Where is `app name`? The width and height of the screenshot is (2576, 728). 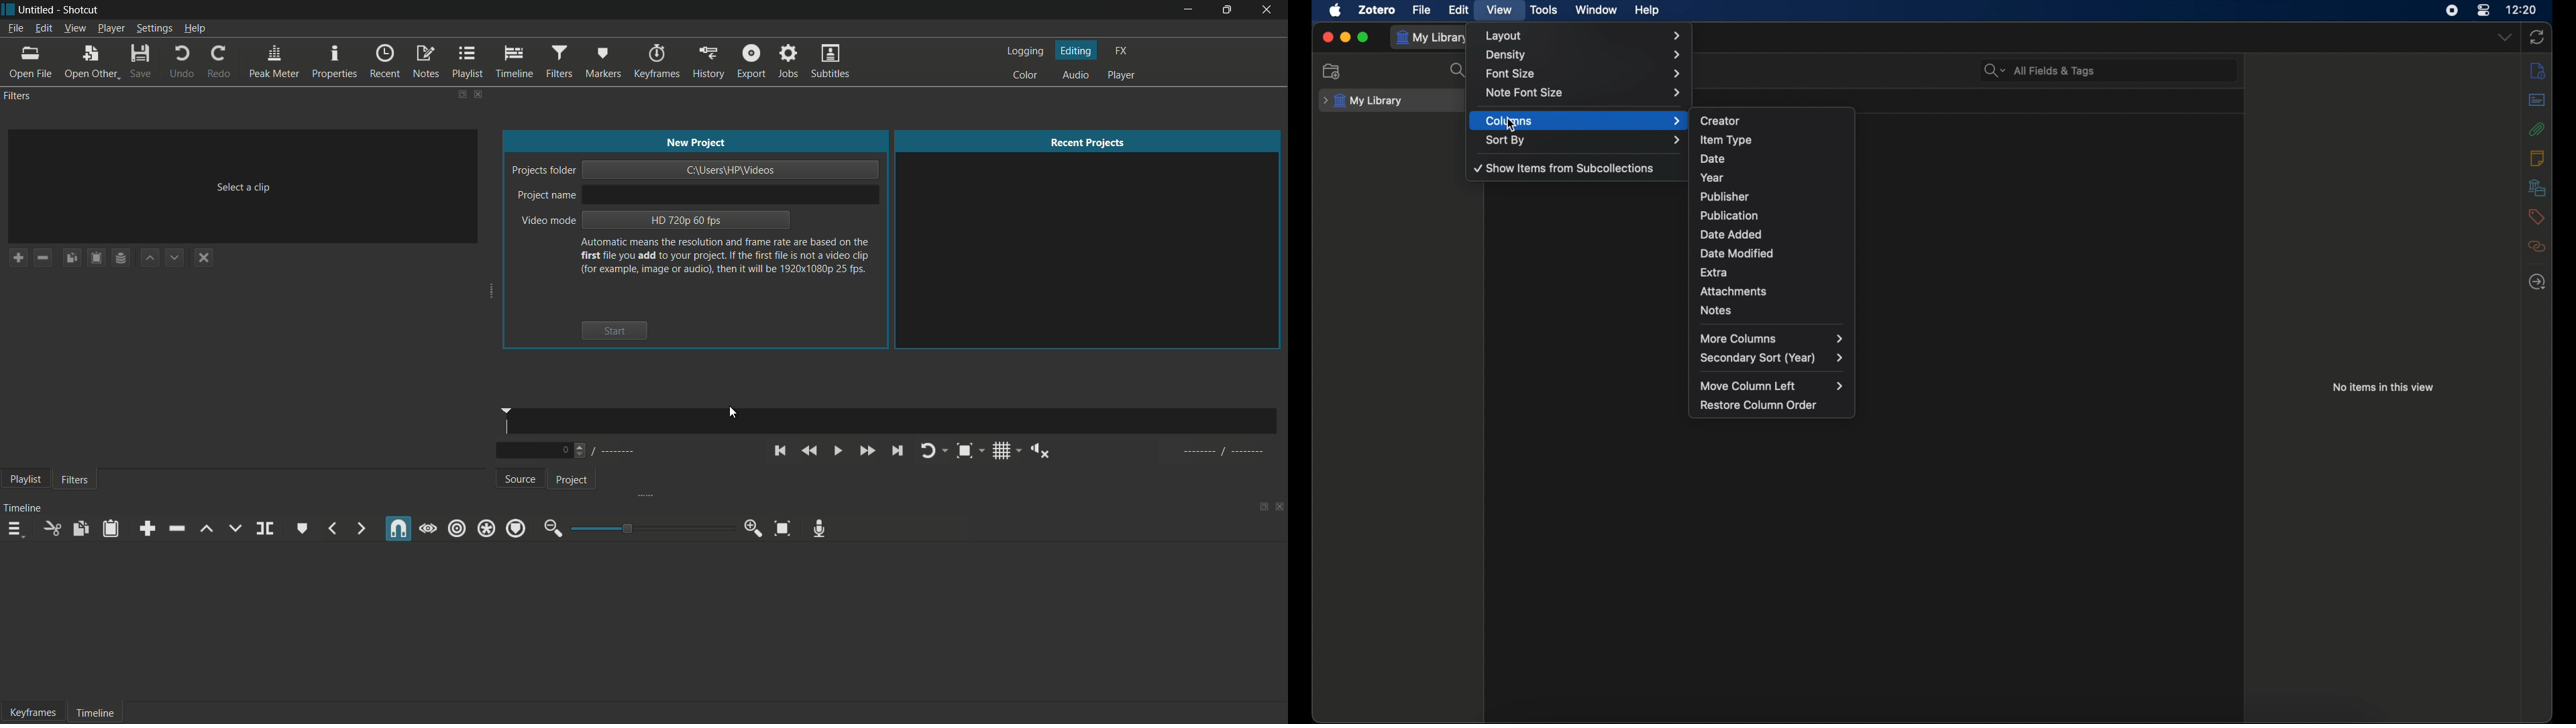
app name is located at coordinates (83, 8).